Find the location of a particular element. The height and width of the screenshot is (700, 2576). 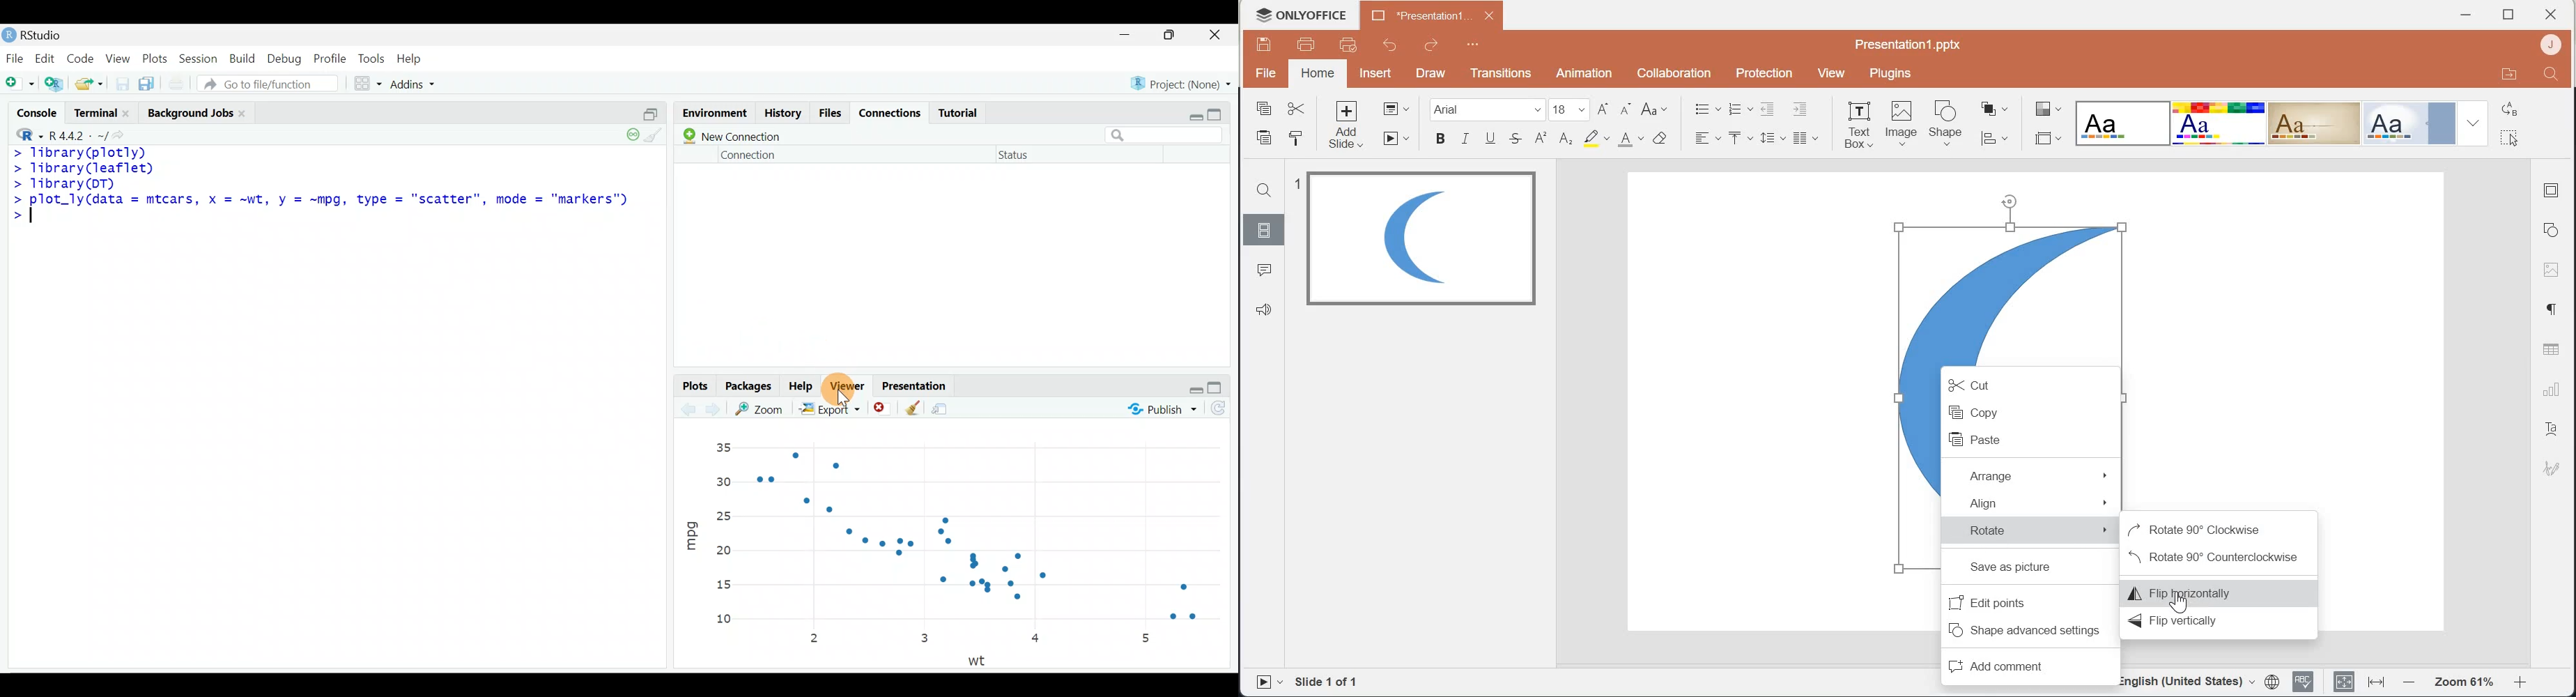

Cut is located at coordinates (1297, 109).